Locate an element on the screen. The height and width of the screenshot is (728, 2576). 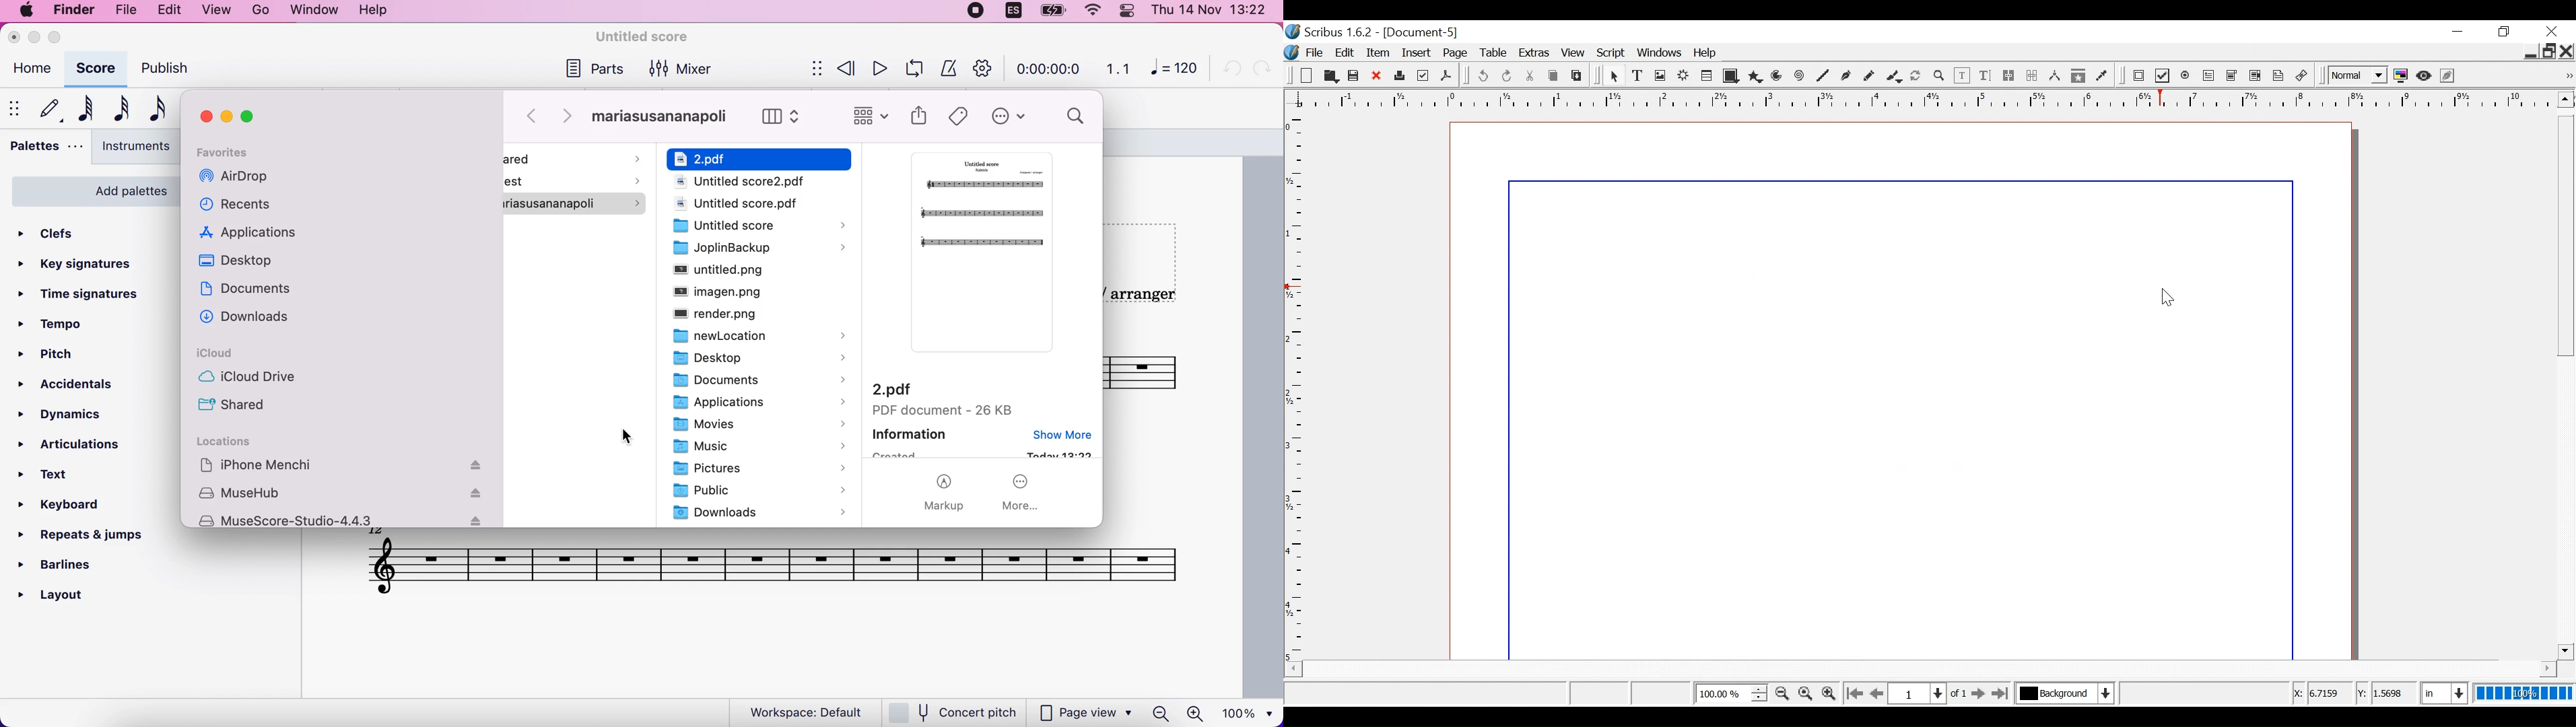
Page is located at coordinates (1458, 53).